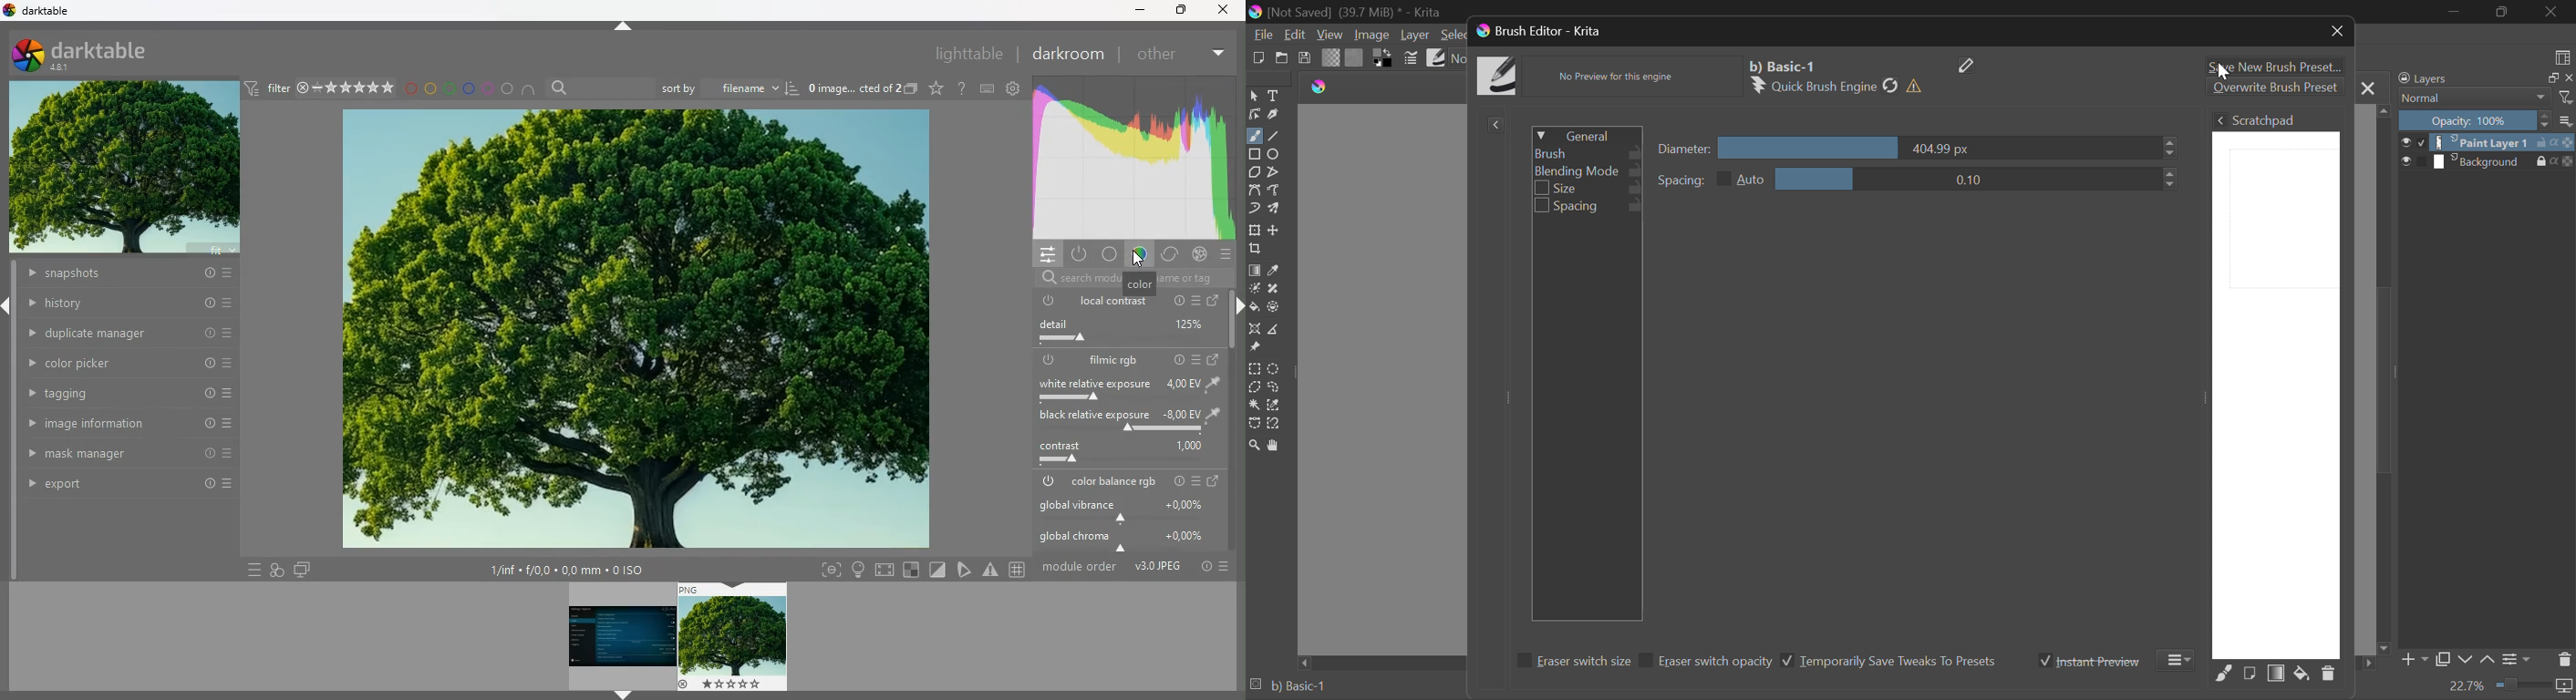 This screenshot has width=2576, height=700. What do you see at coordinates (1254, 405) in the screenshot?
I see `Continuous Selection` at bounding box center [1254, 405].